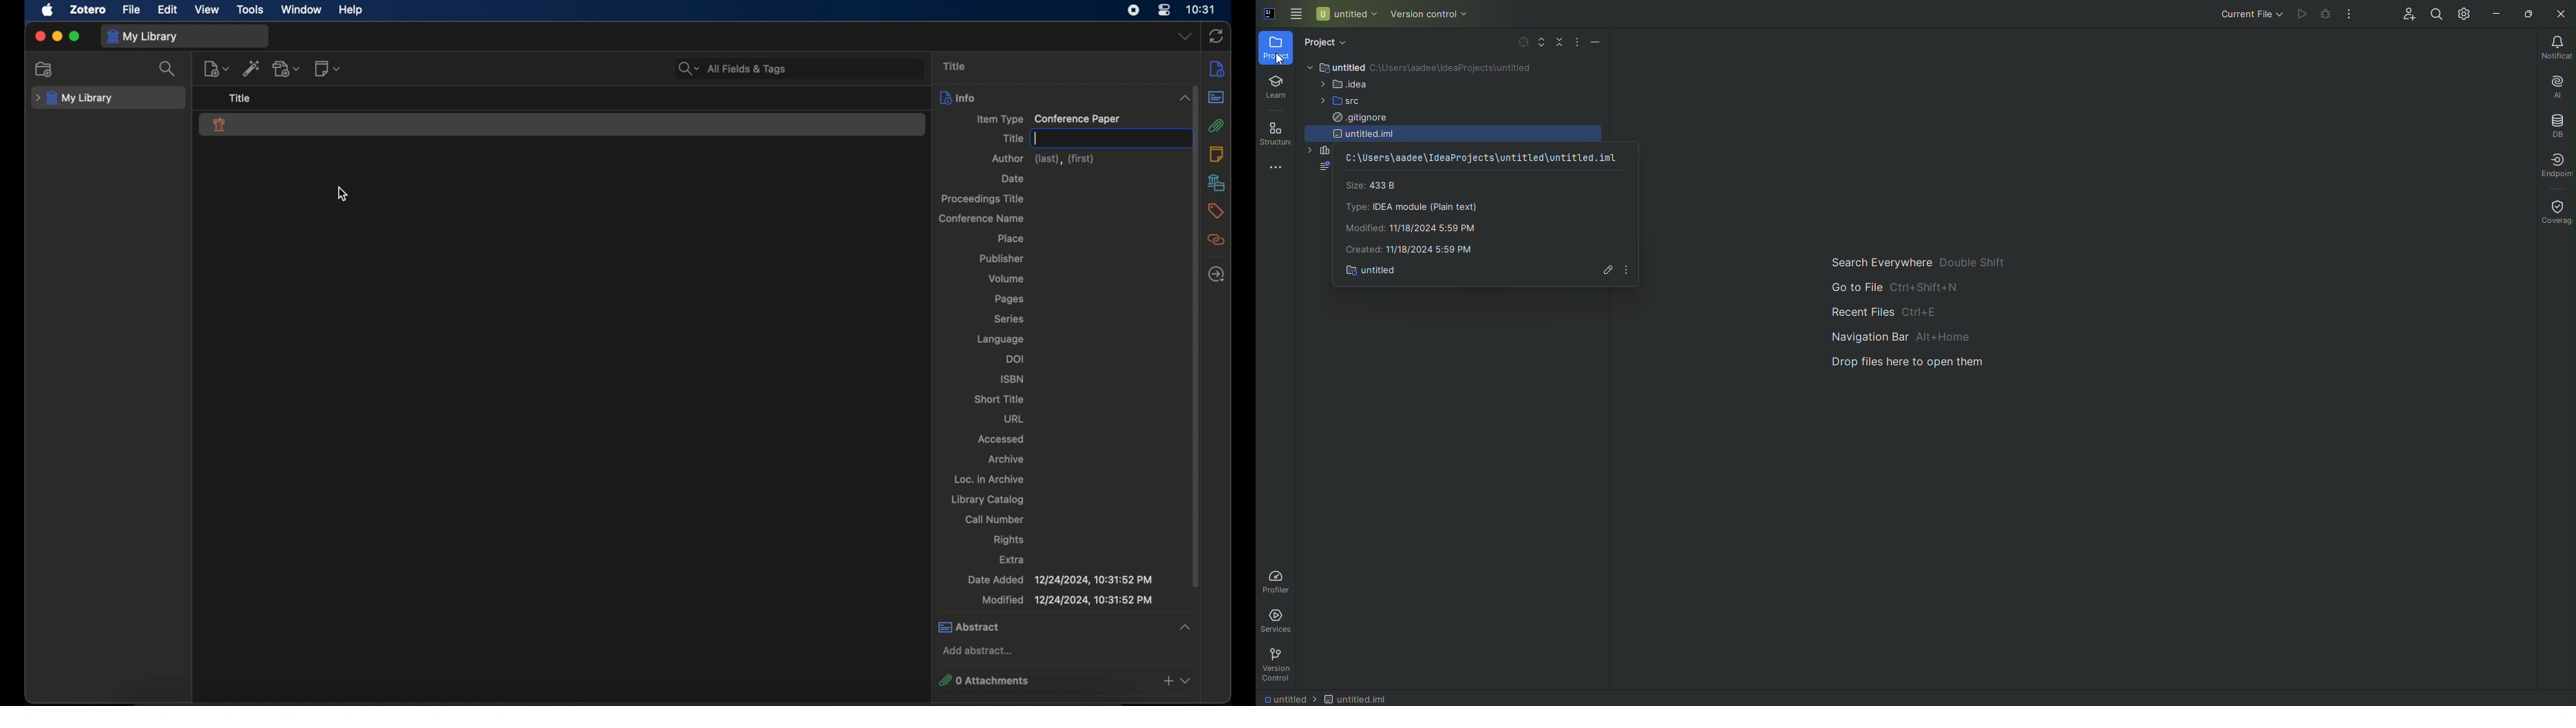  Describe the element at coordinates (1009, 299) in the screenshot. I see `pages` at that location.